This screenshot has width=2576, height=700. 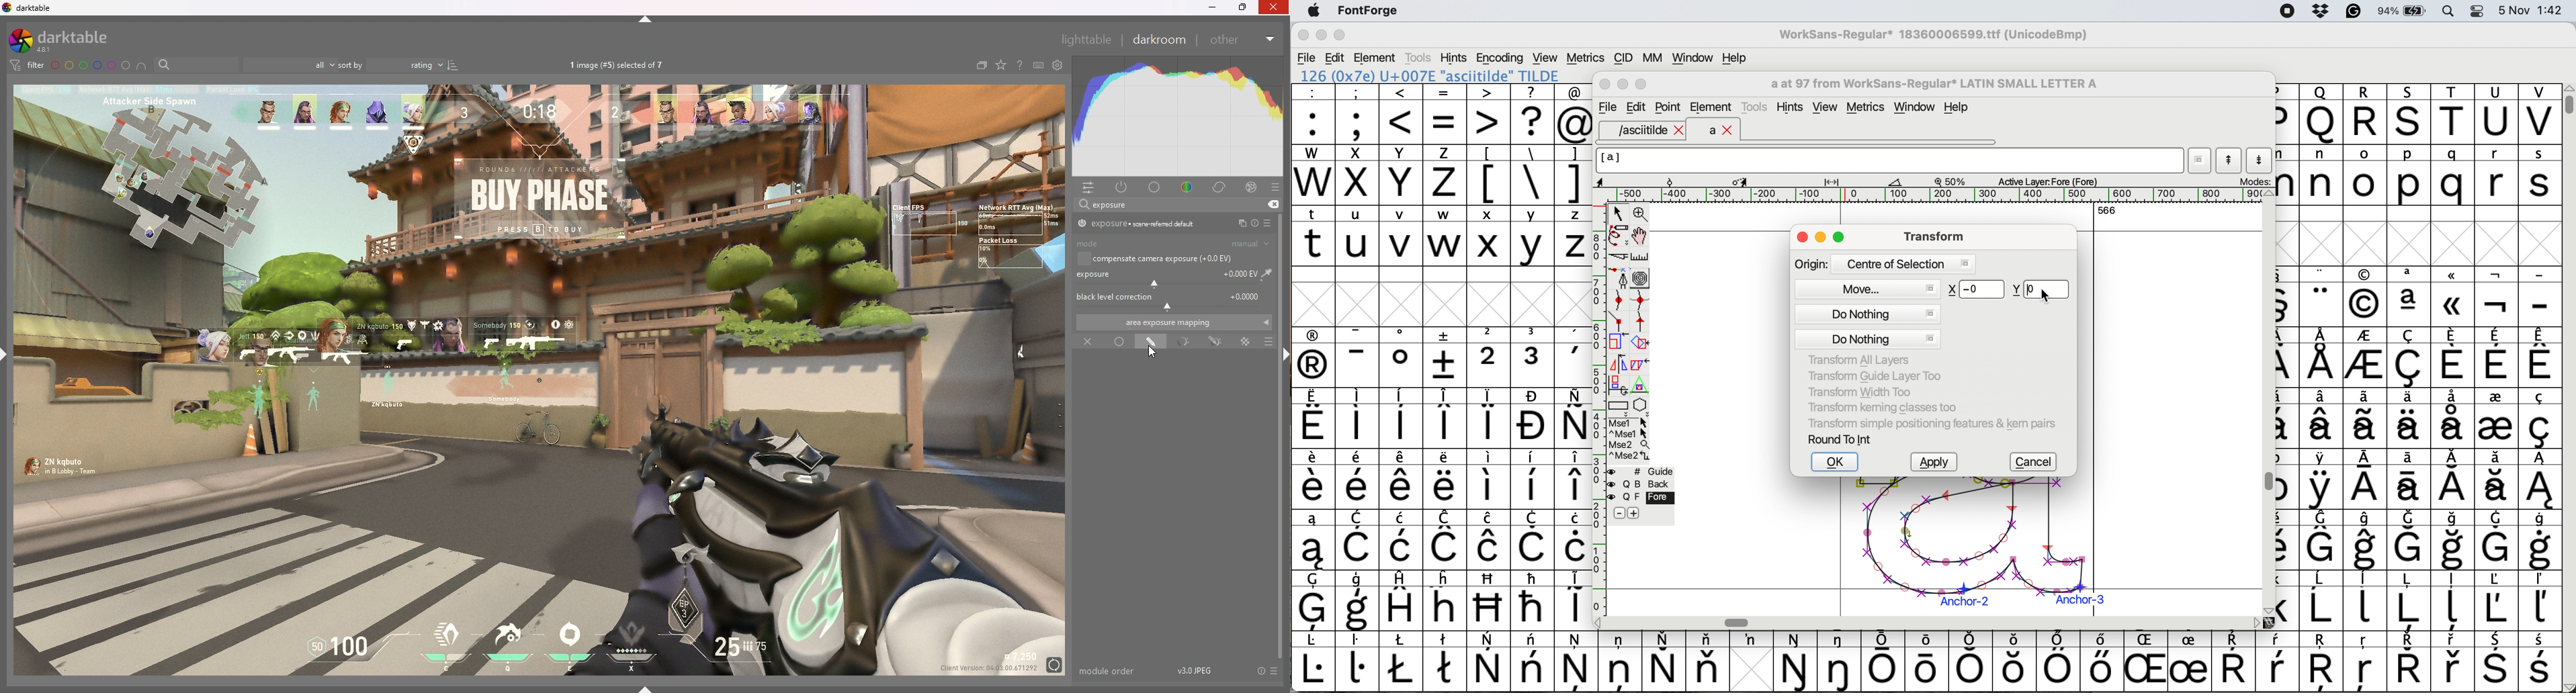 I want to click on parametric mask, so click(x=1183, y=342).